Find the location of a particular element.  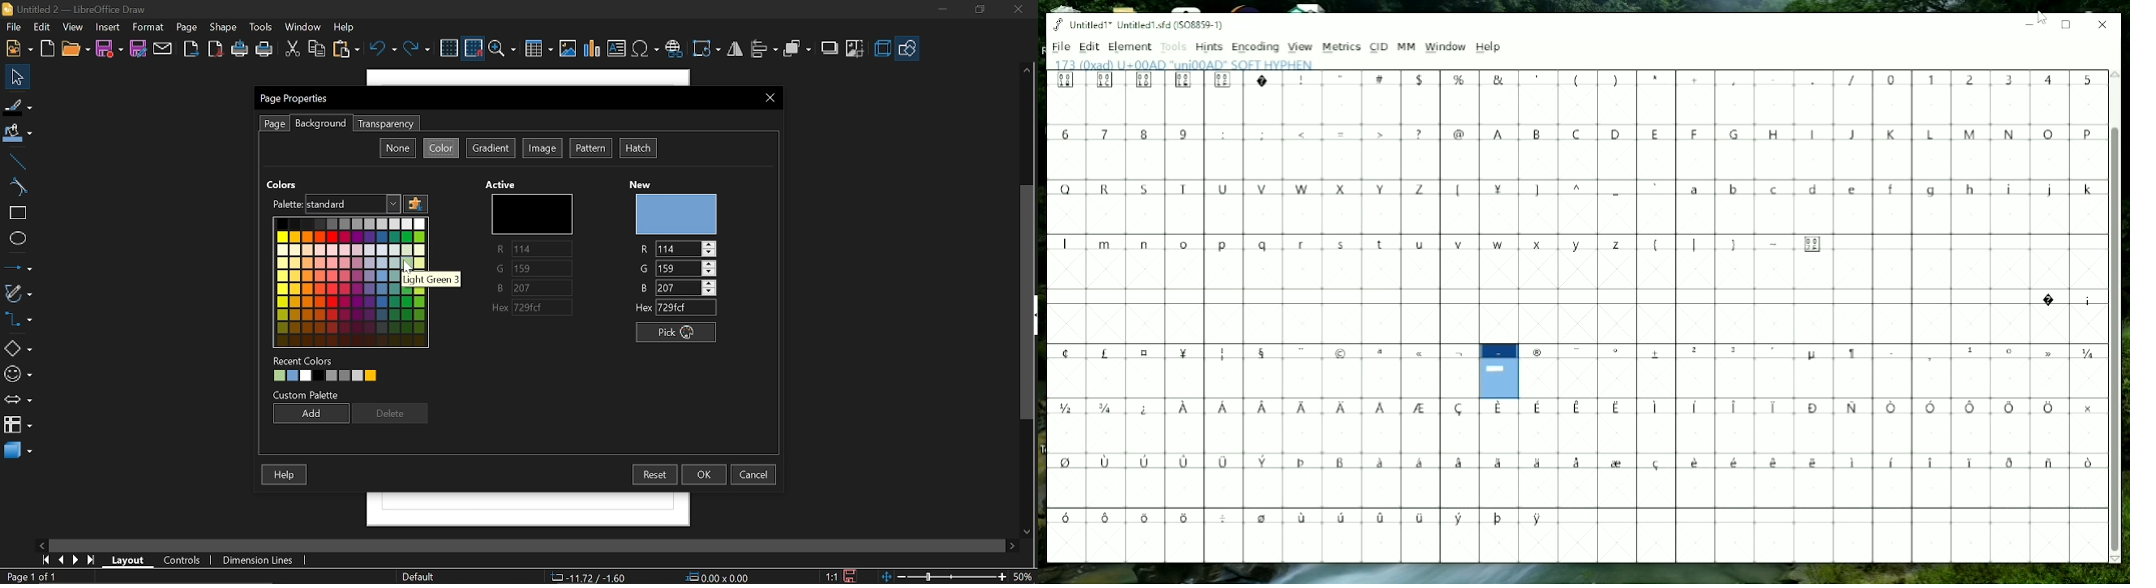

RectANGLE is located at coordinates (15, 213).